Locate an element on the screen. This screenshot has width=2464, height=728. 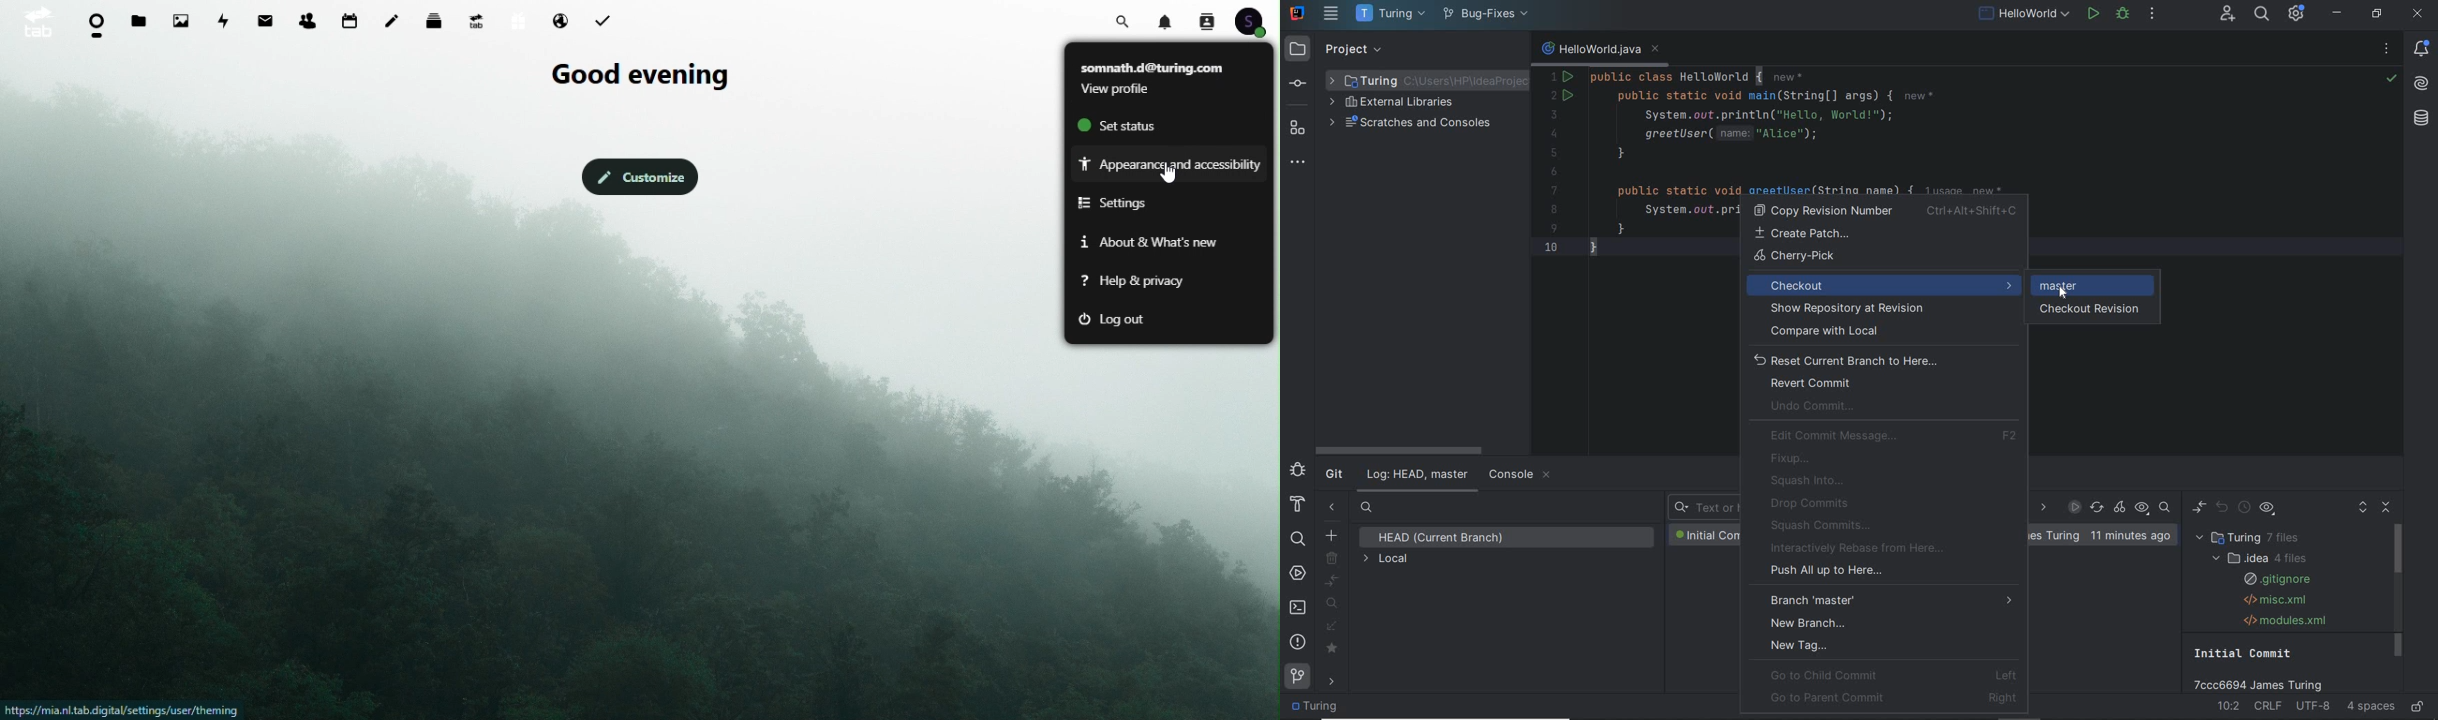
log is located at coordinates (1417, 475).